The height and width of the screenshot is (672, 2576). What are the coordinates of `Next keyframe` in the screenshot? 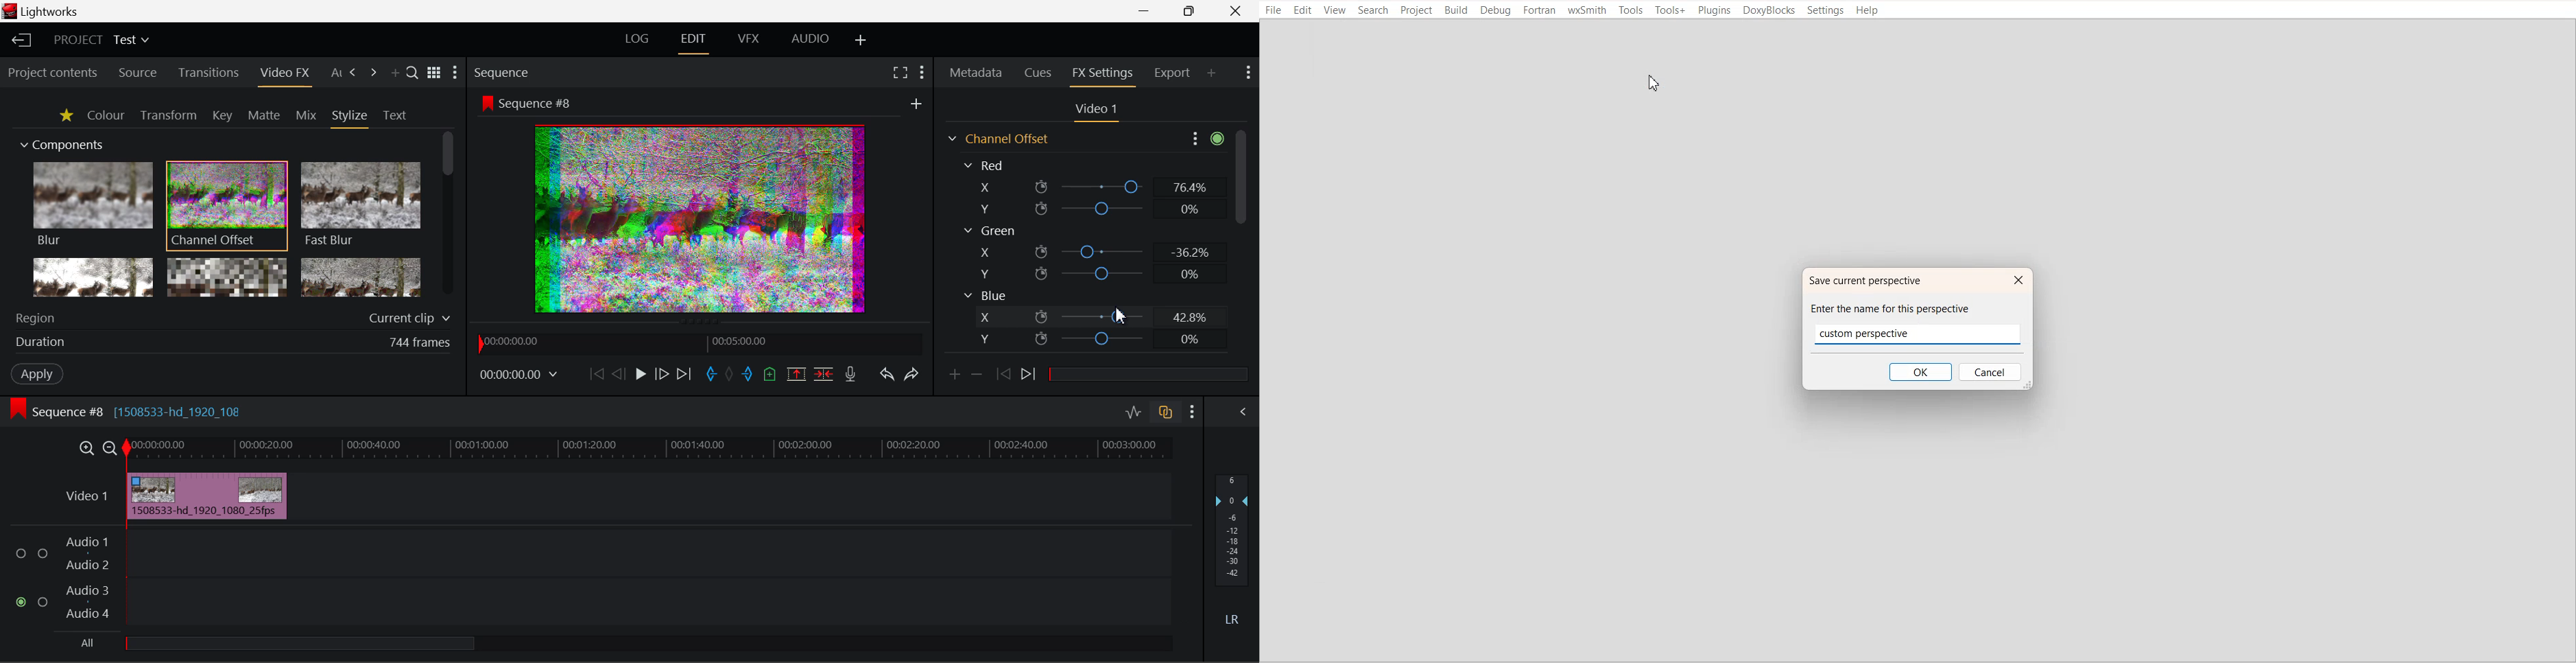 It's located at (1031, 376).